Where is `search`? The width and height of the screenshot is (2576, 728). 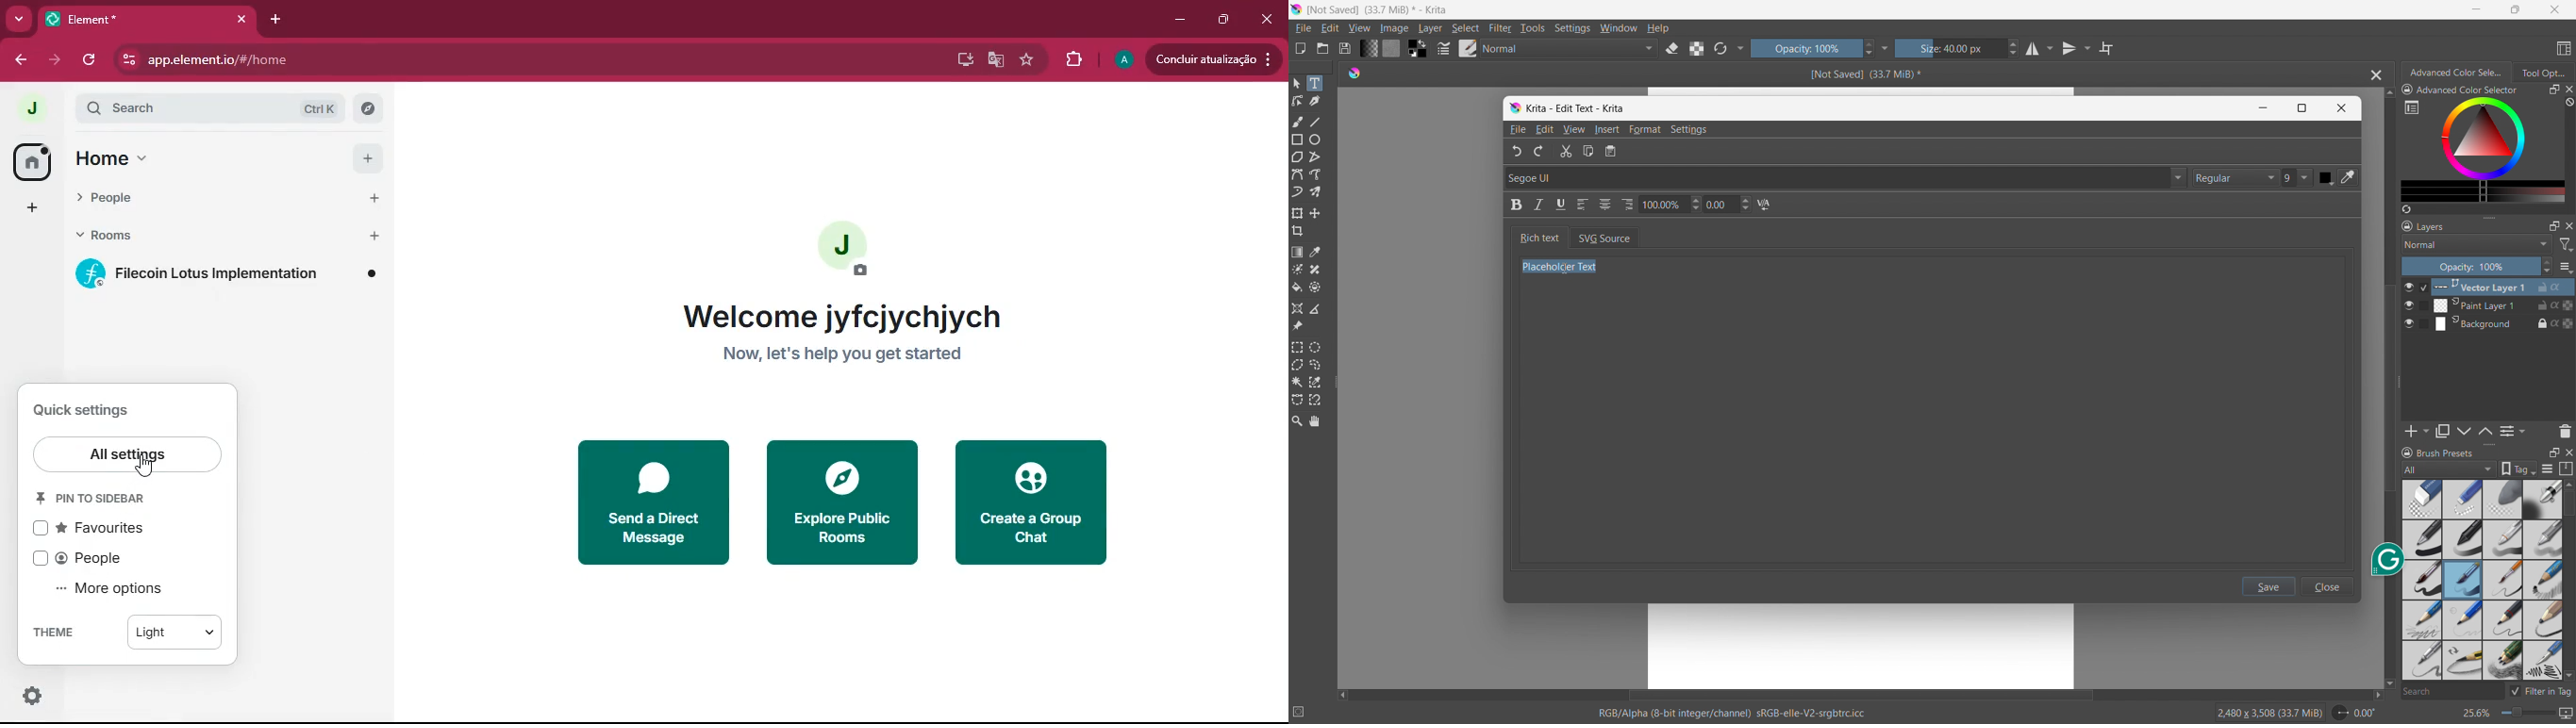 search is located at coordinates (2451, 692).